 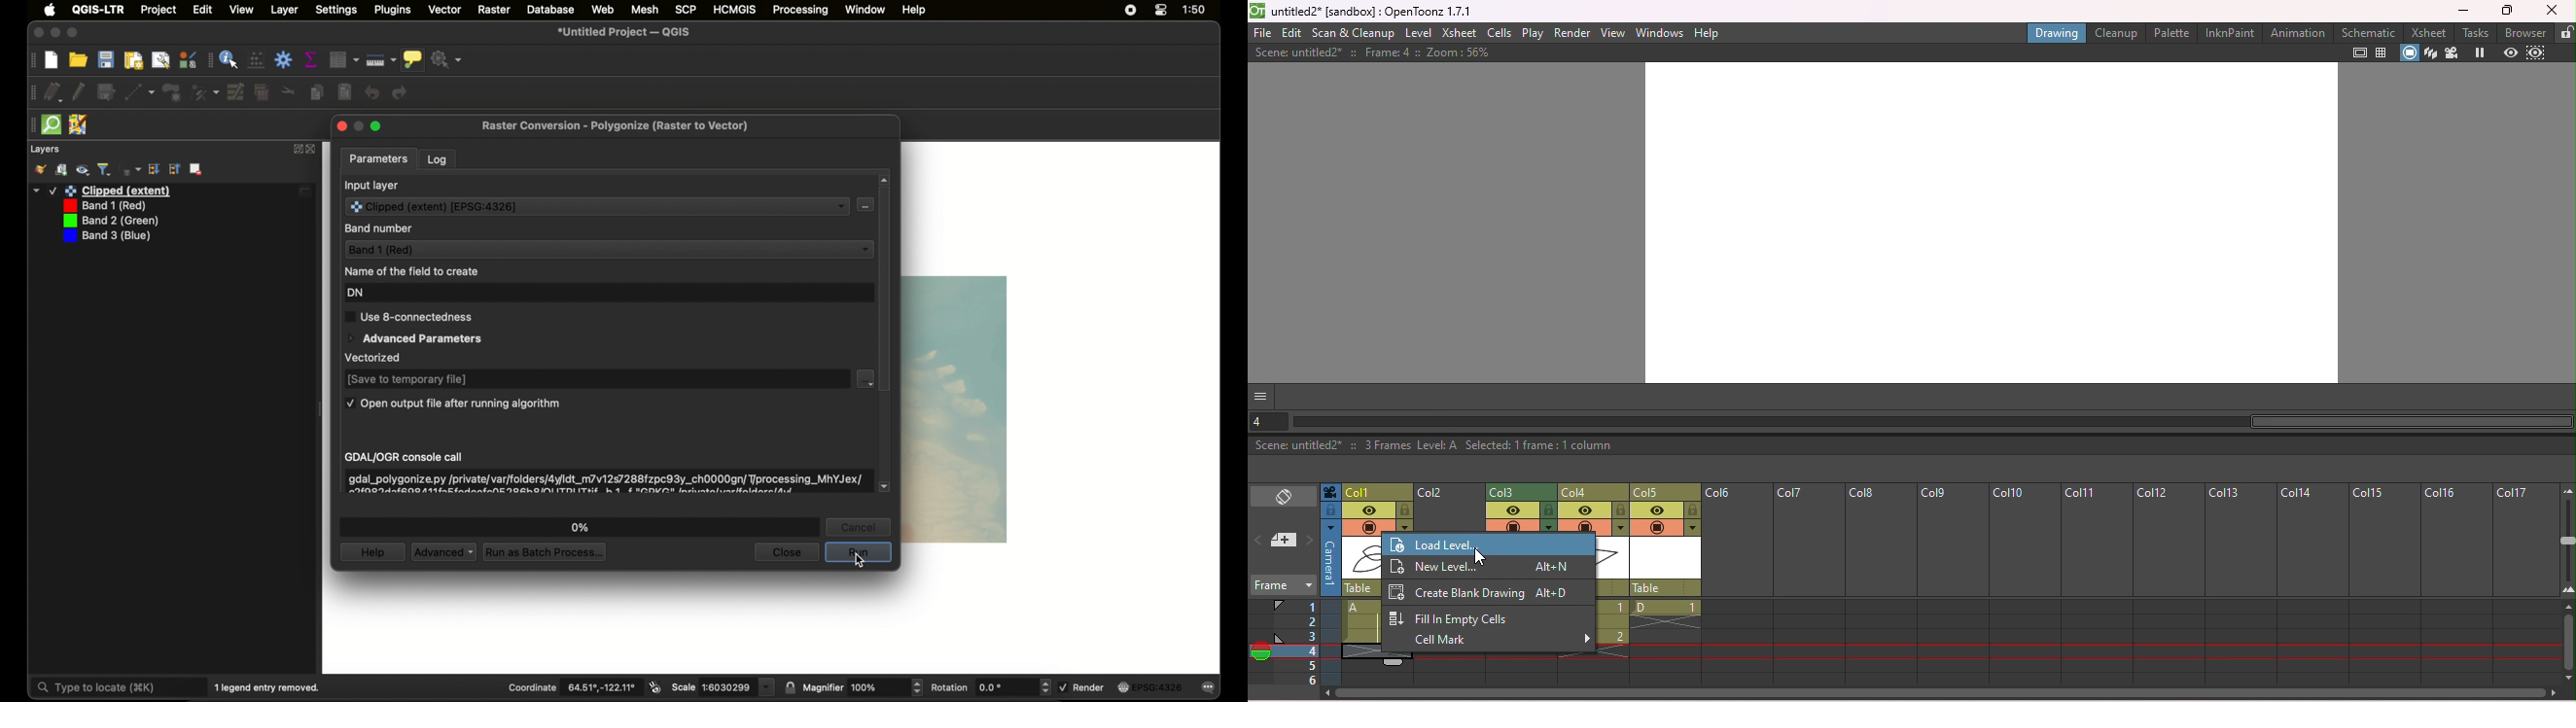 What do you see at coordinates (1495, 641) in the screenshot?
I see `cells mark` at bounding box center [1495, 641].